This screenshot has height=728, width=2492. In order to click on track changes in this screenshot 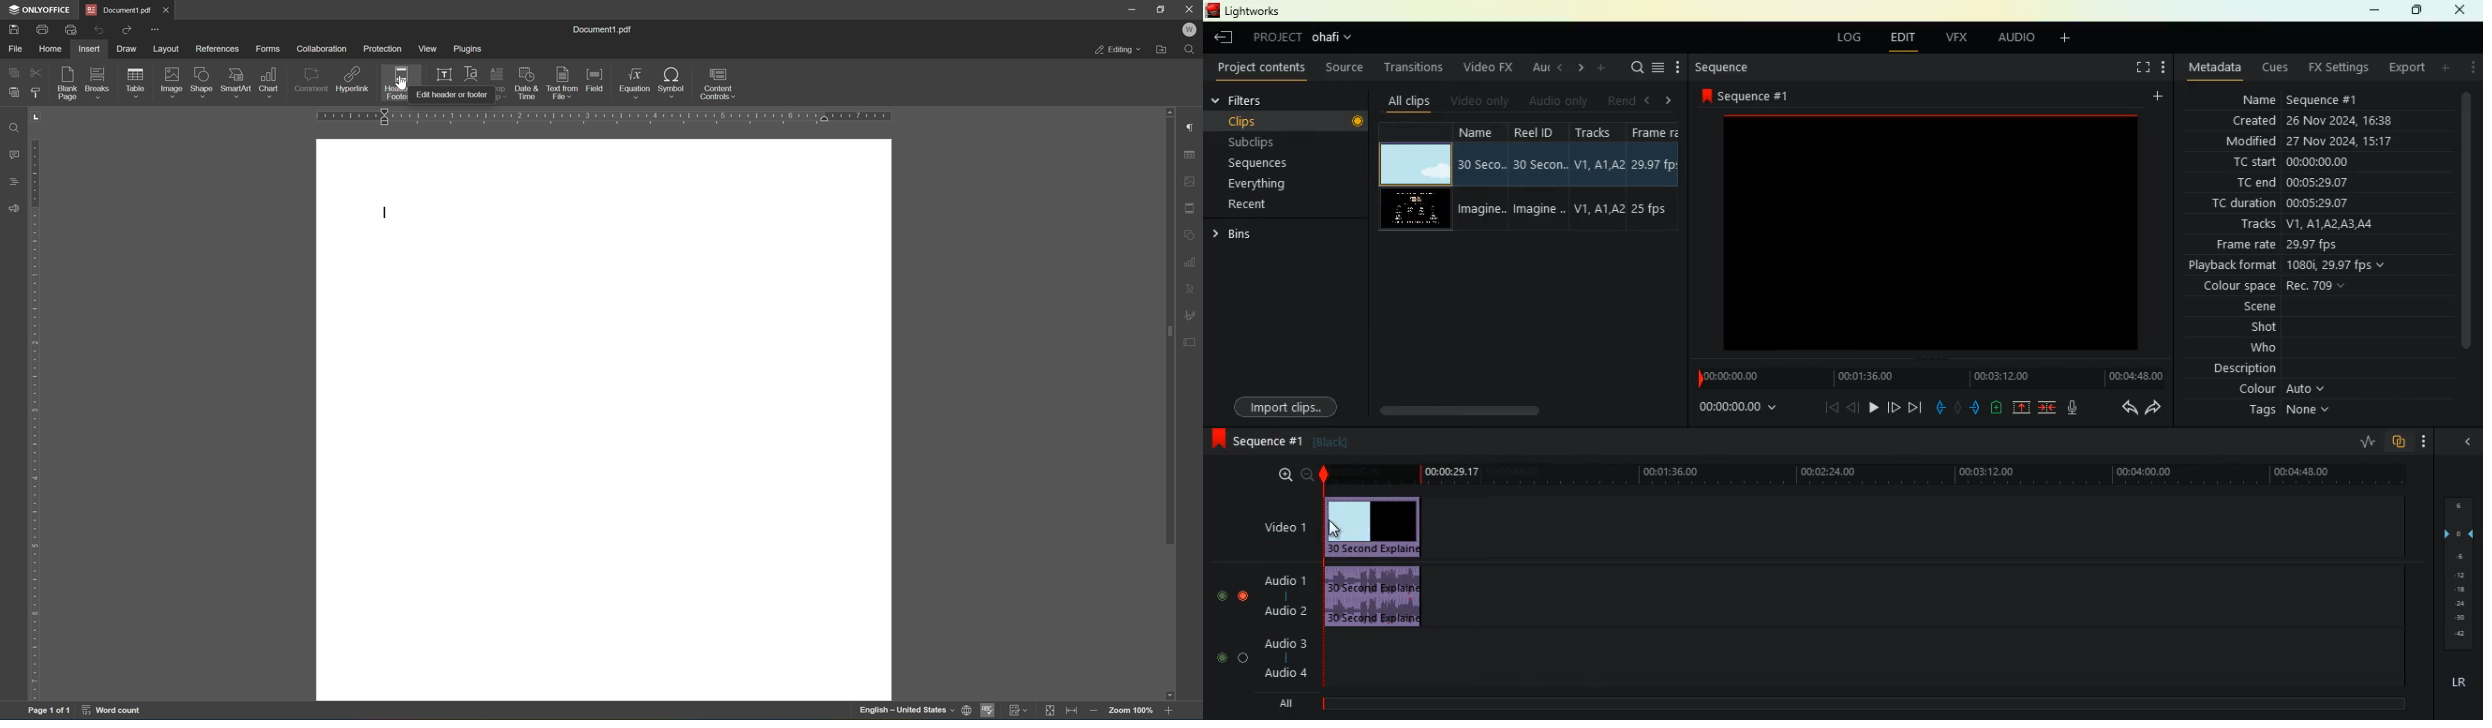, I will do `click(1017, 711)`.